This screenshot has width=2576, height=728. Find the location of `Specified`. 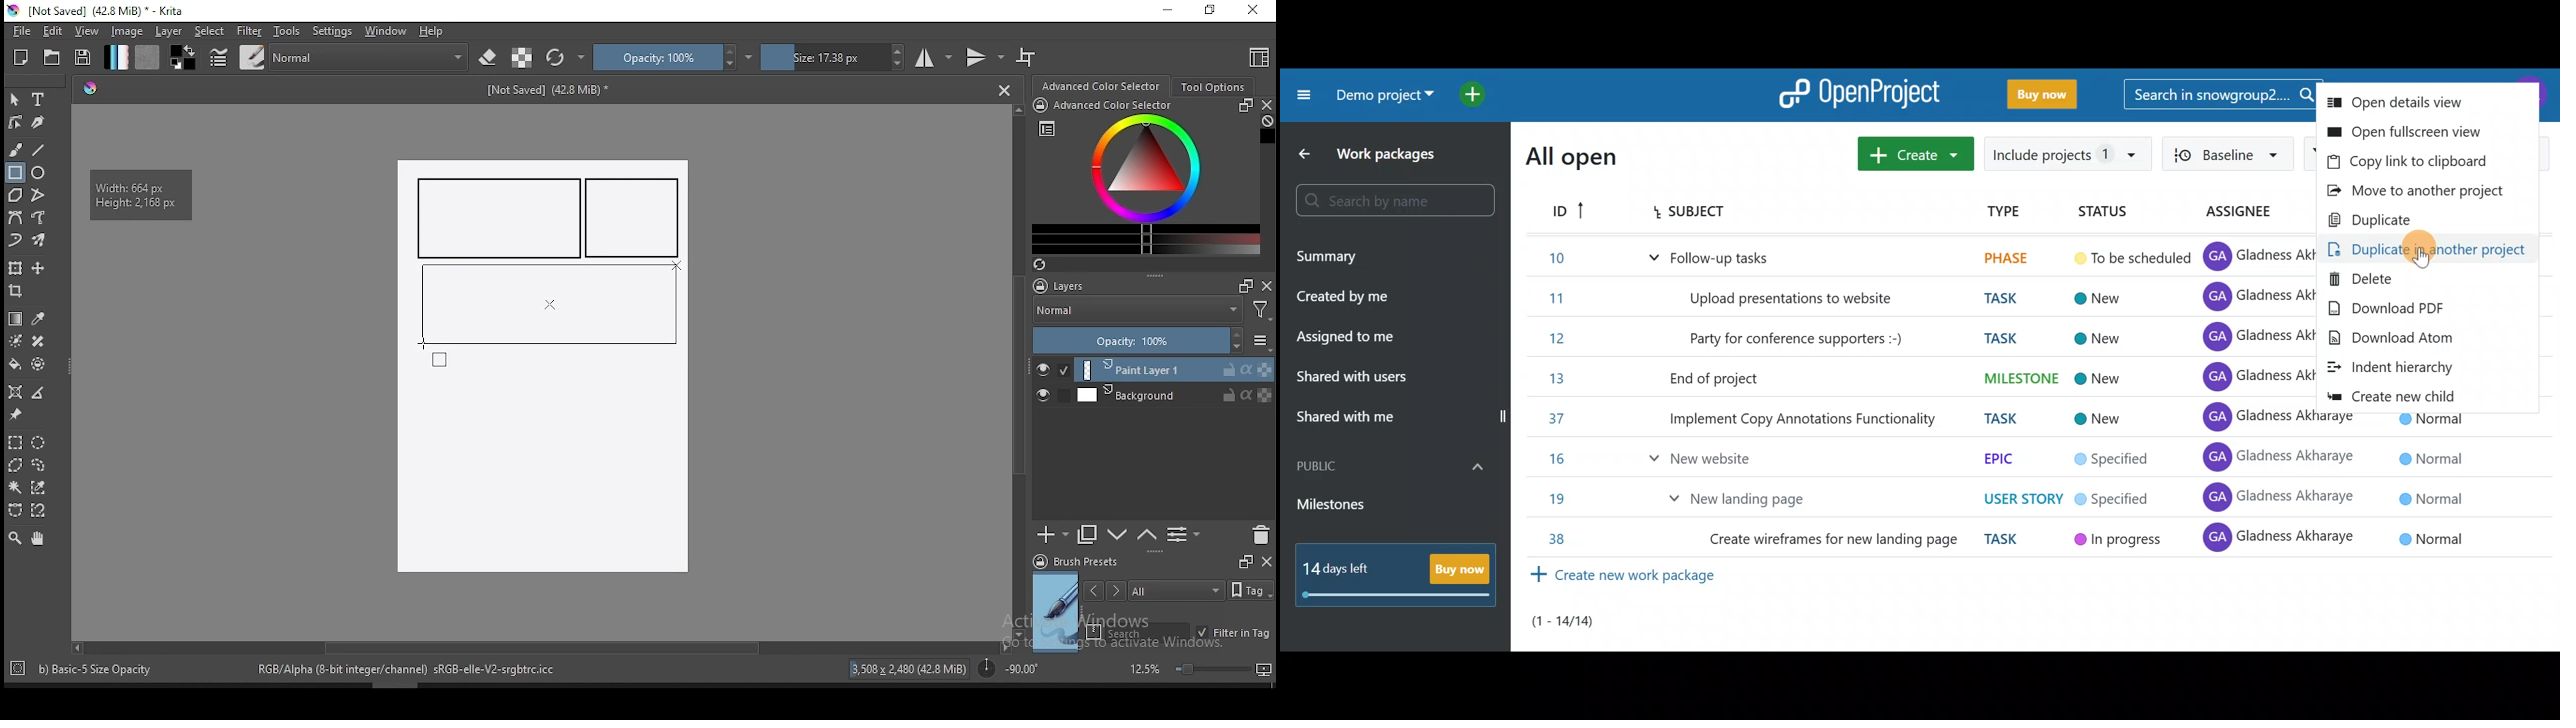

Specified is located at coordinates (2115, 497).